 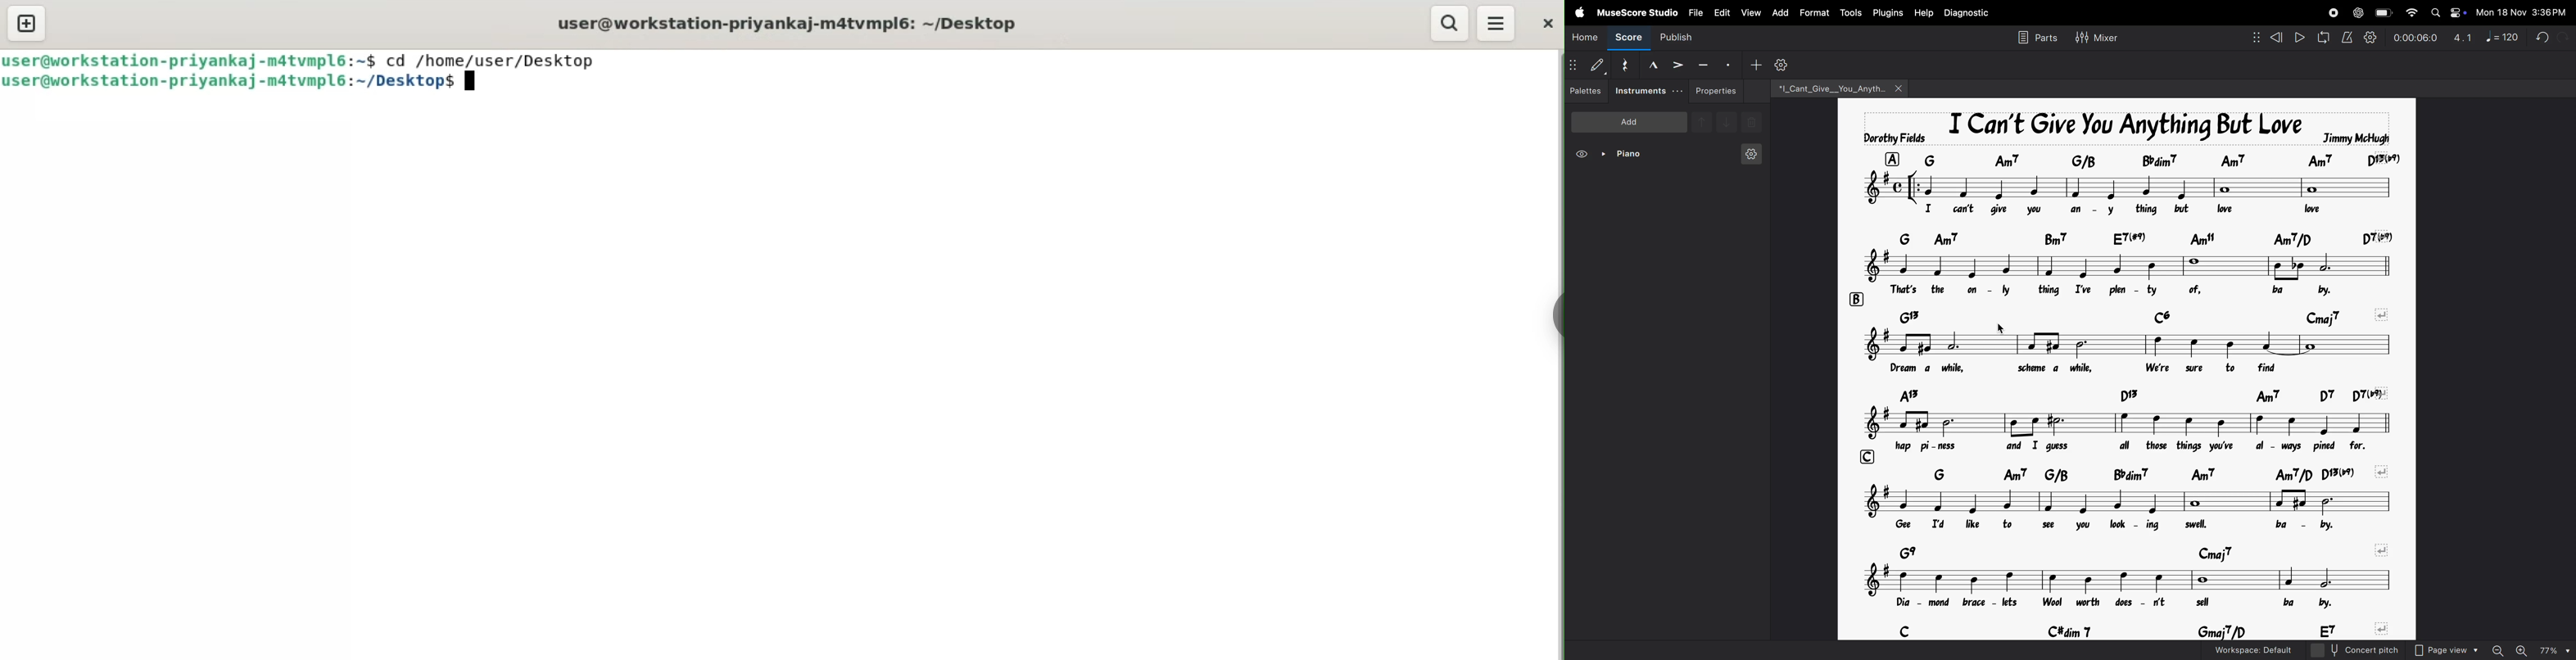 I want to click on tenuto, so click(x=1703, y=64).